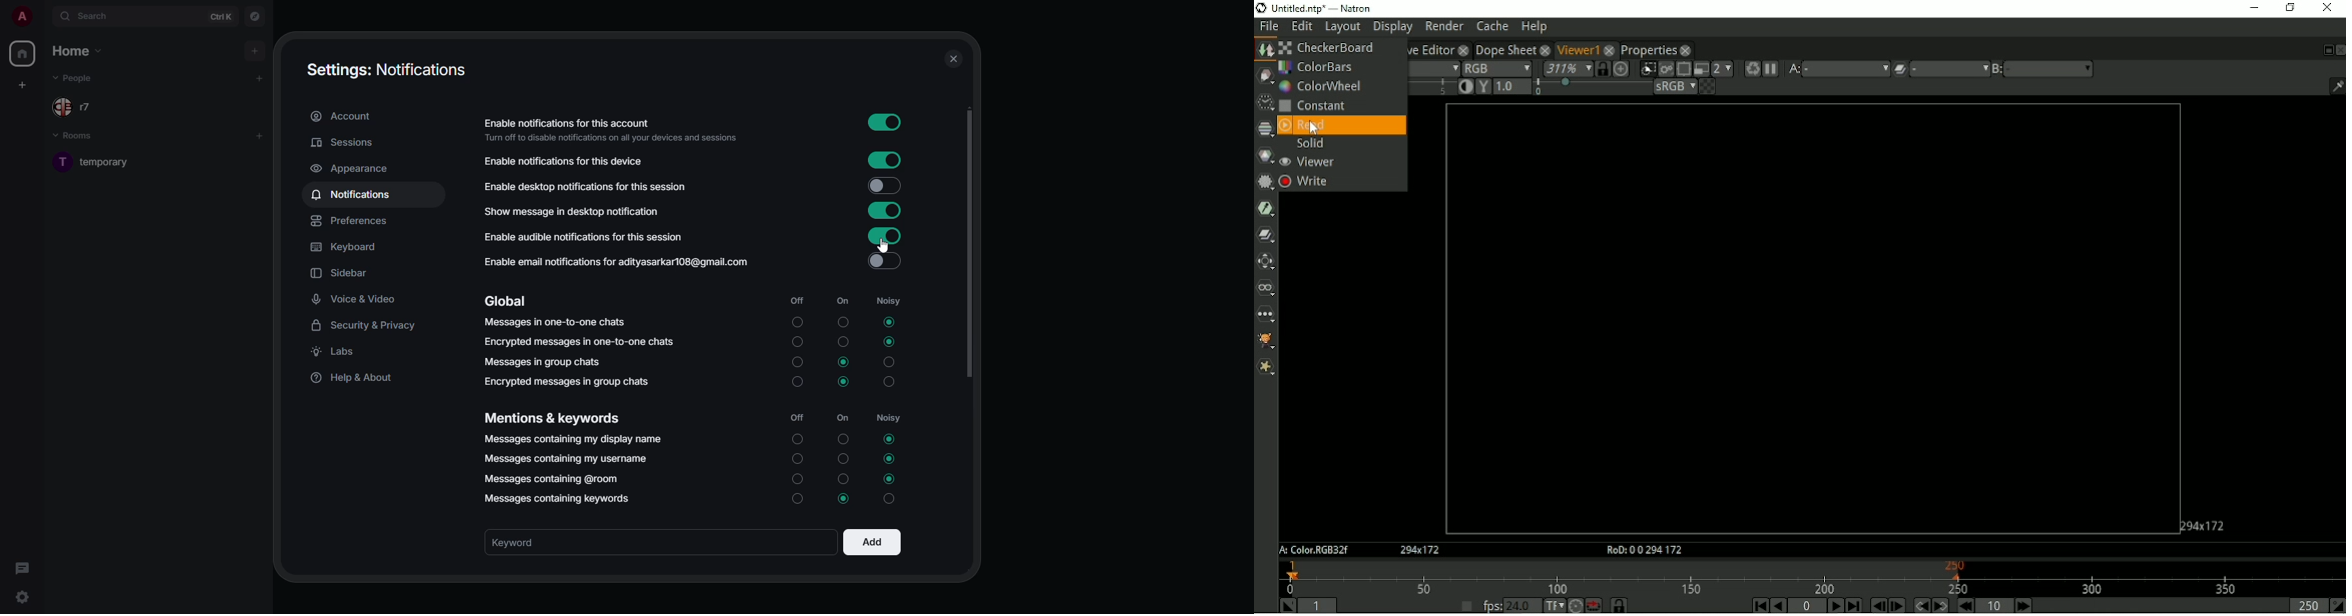 This screenshot has width=2352, height=616. Describe the element at coordinates (22, 84) in the screenshot. I see `create space` at that location.